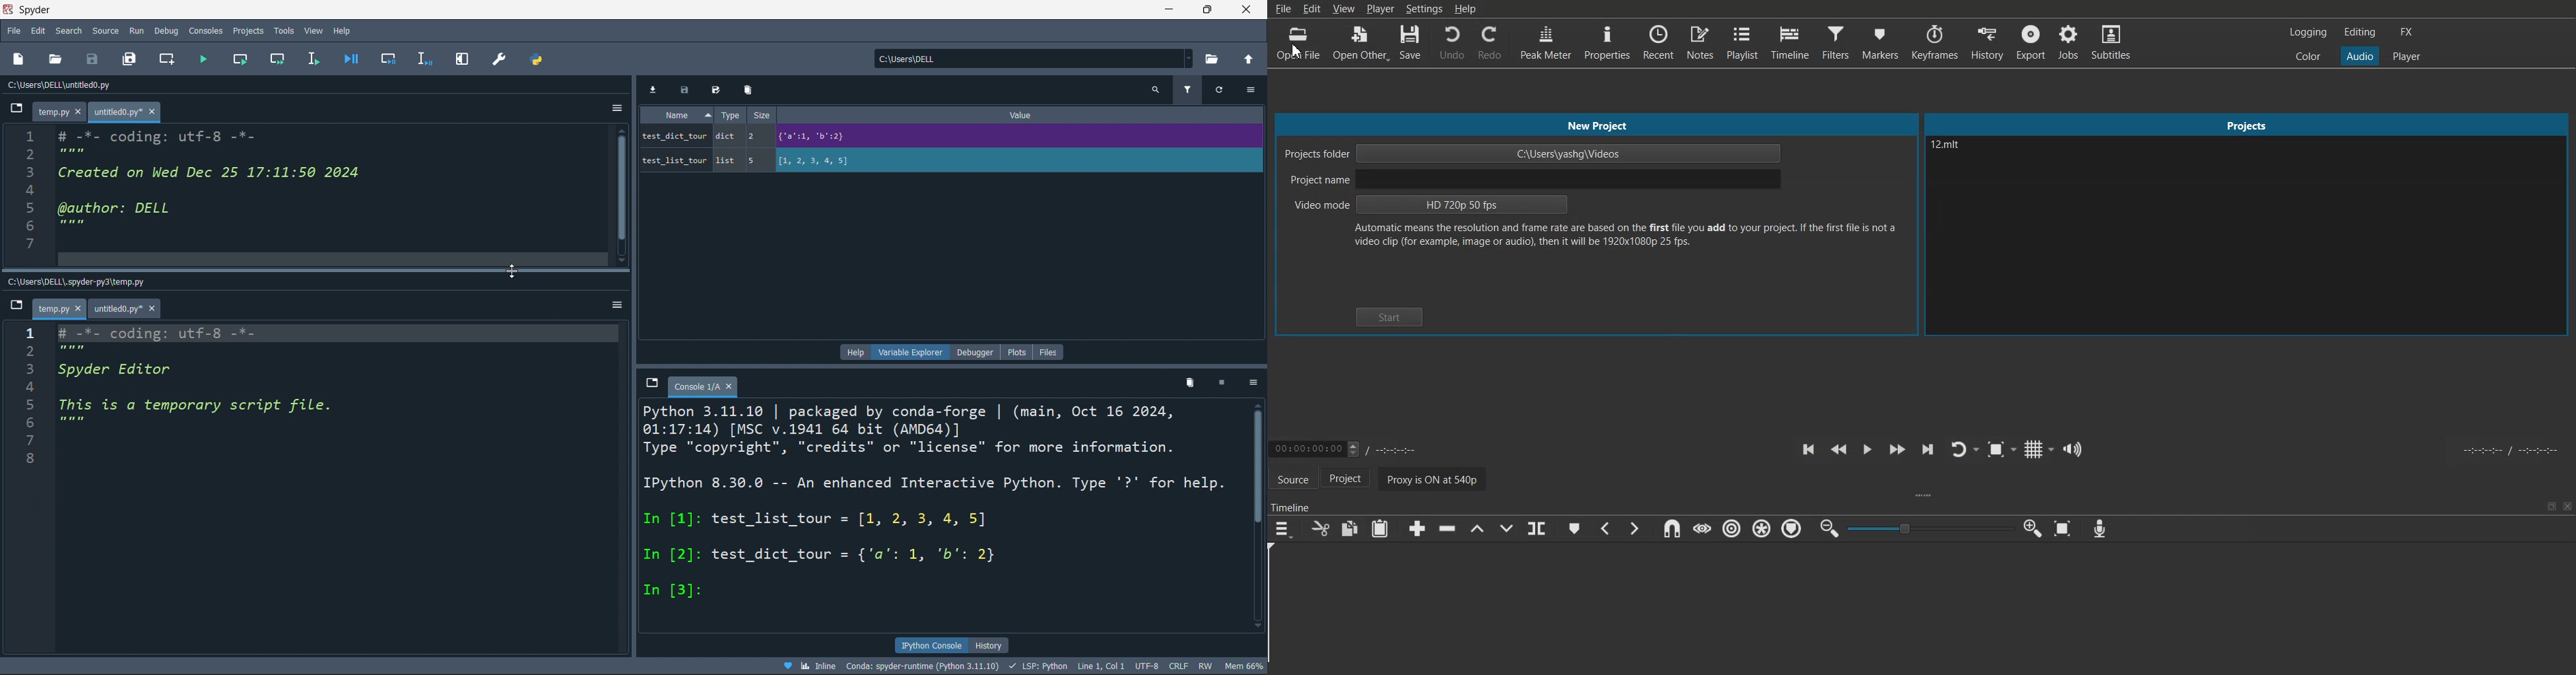 The image size is (2576, 700). I want to click on Switch to the effect layout, so click(2410, 32).